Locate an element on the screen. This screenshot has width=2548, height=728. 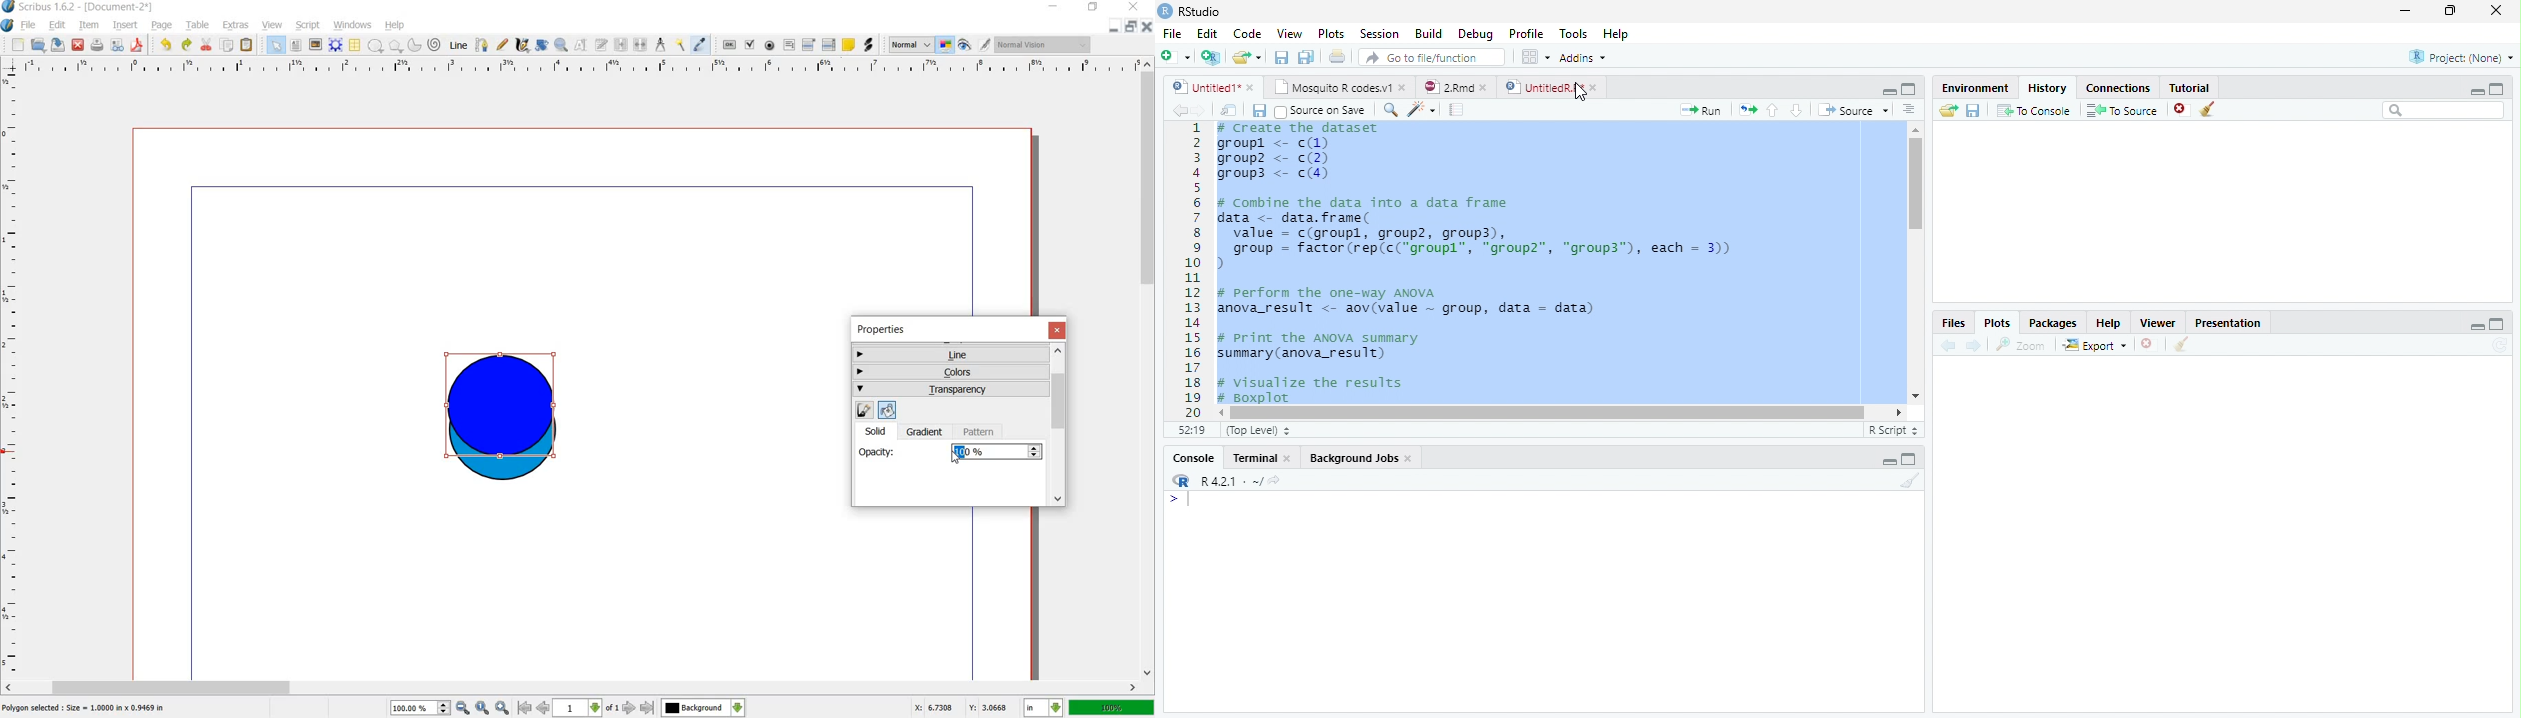
R 4.2.1 ~/ is located at coordinates (1232, 481).